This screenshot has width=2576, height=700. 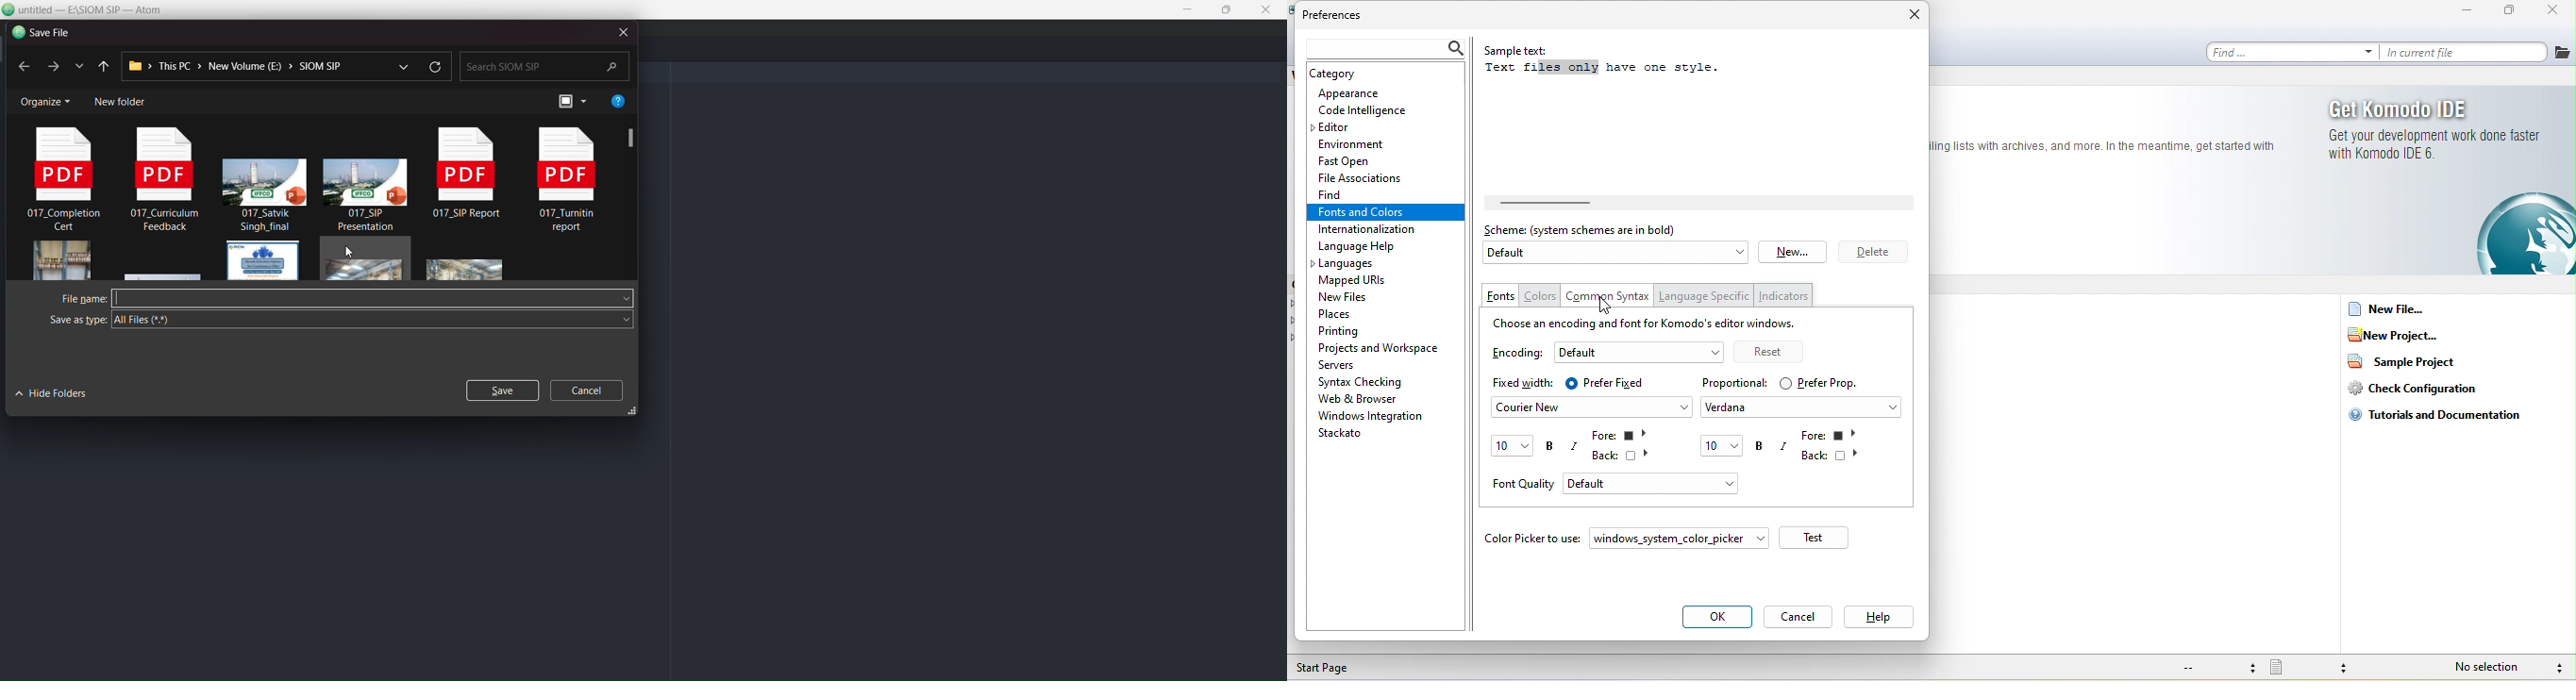 What do you see at coordinates (435, 66) in the screenshot?
I see `refresh` at bounding box center [435, 66].